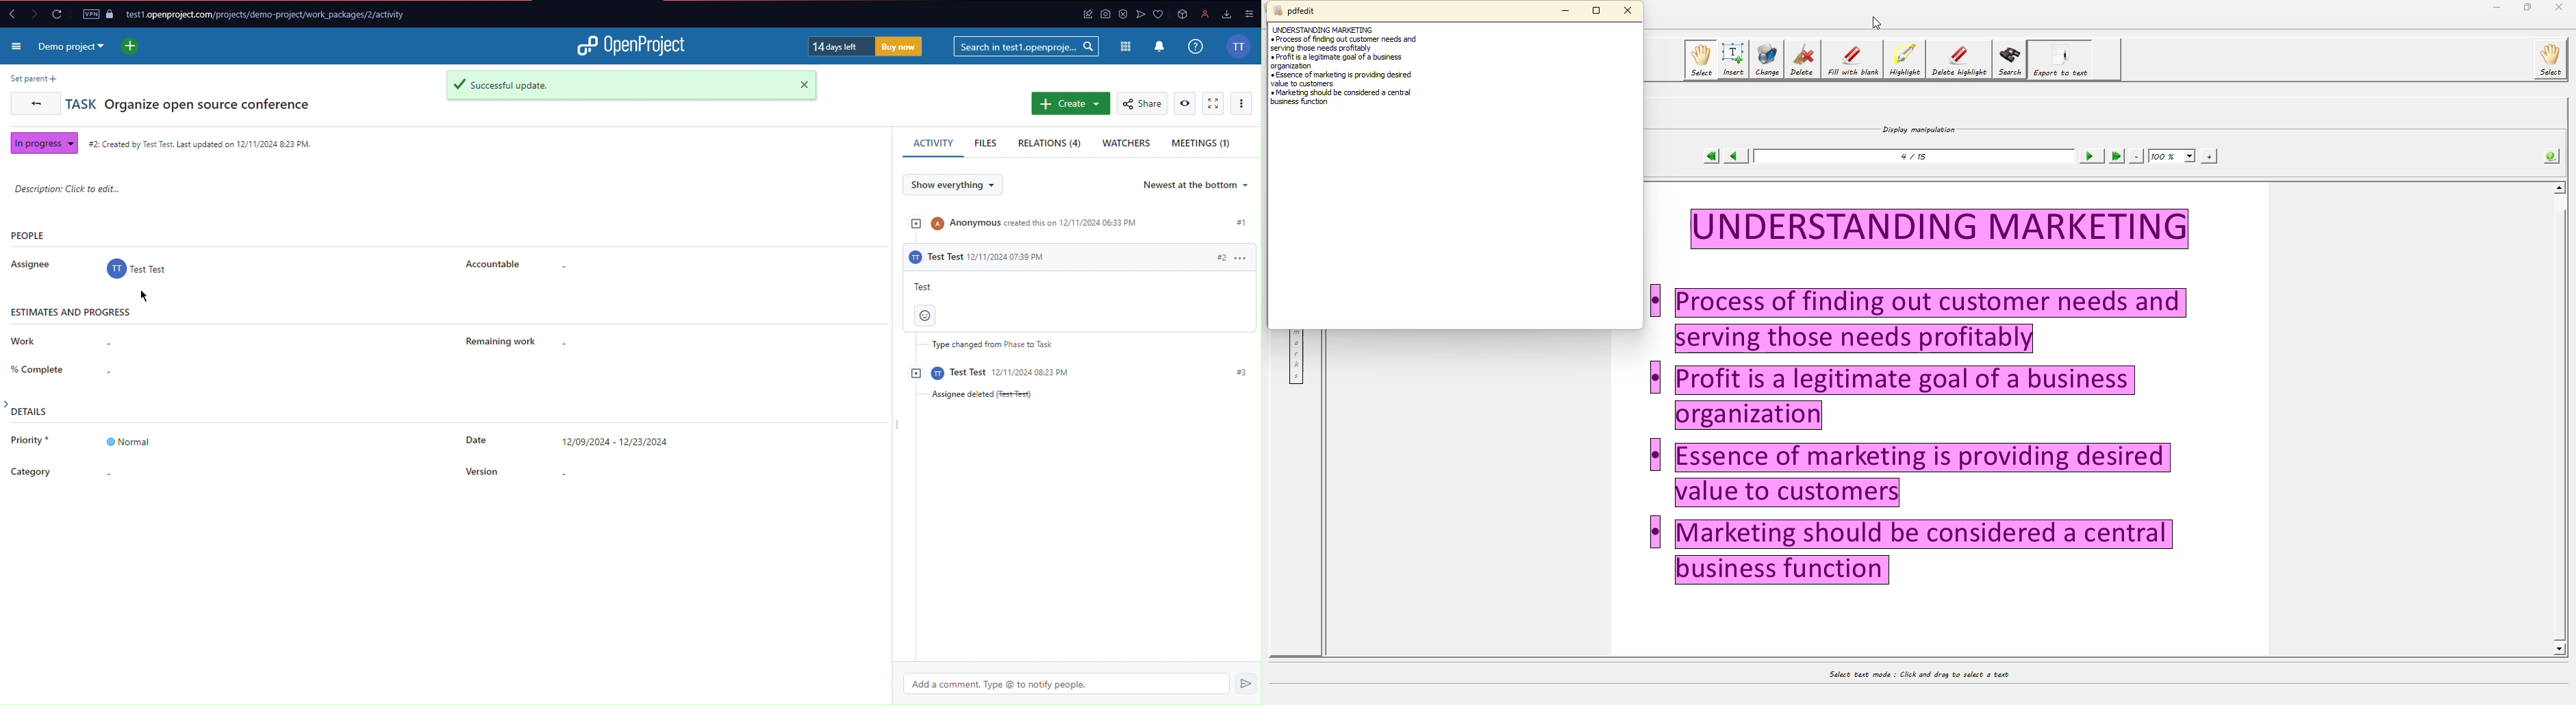  What do you see at coordinates (34, 264) in the screenshot?
I see `Assignee` at bounding box center [34, 264].